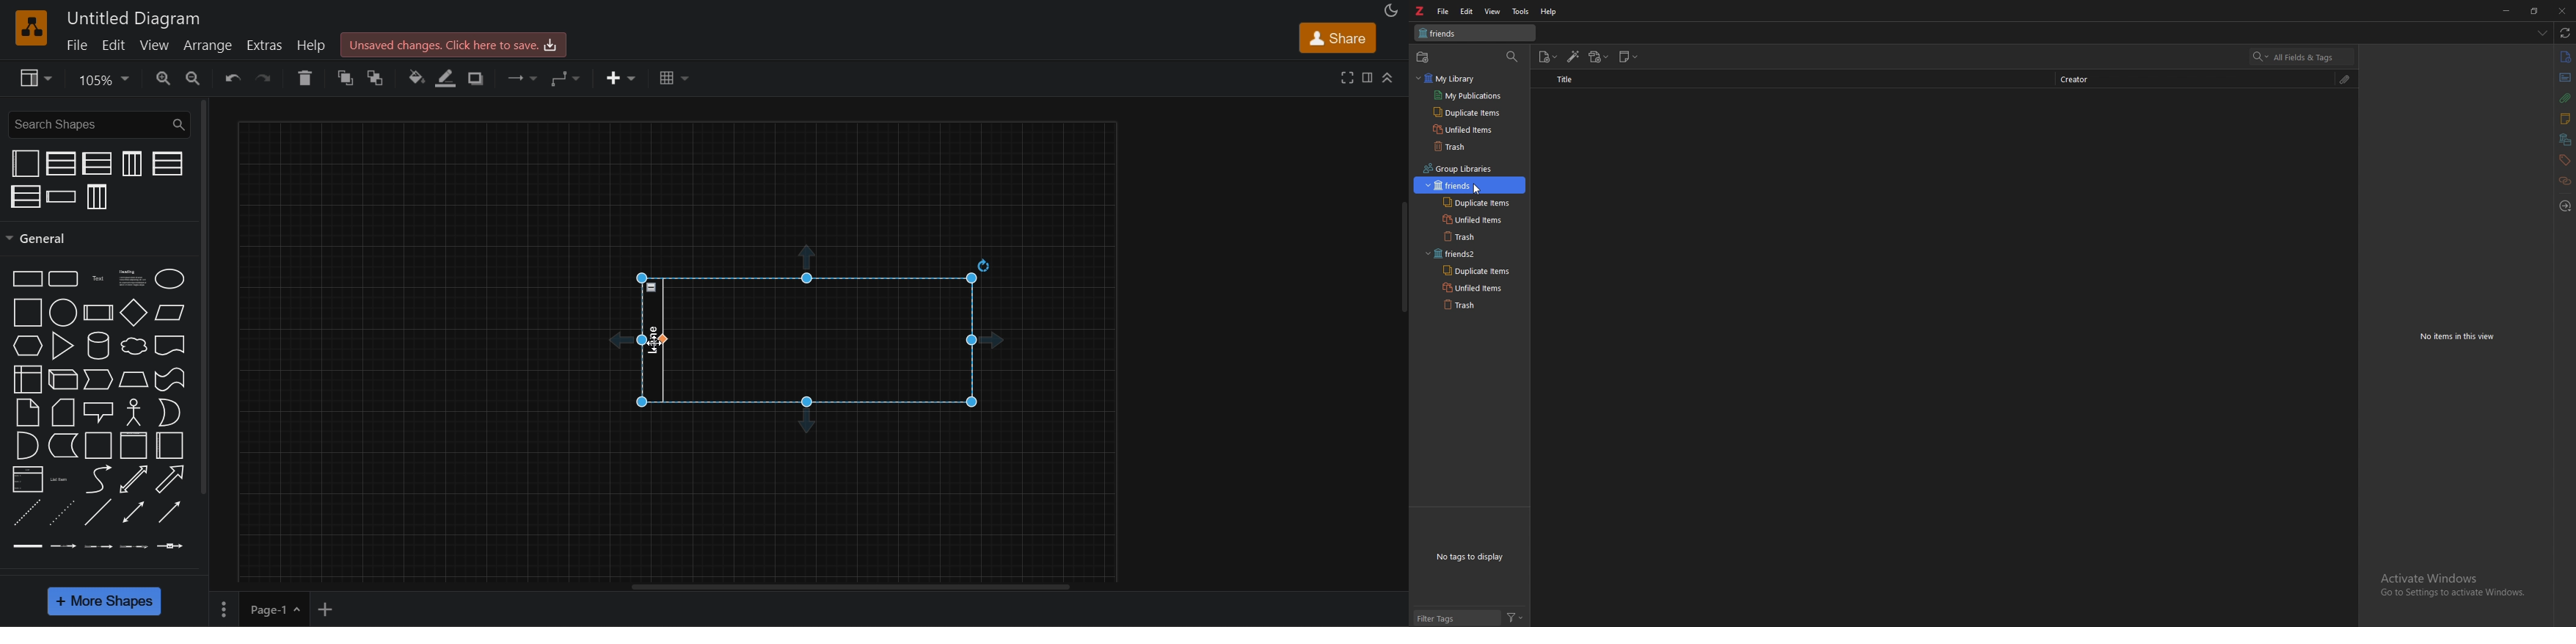  I want to click on format, so click(1368, 76).